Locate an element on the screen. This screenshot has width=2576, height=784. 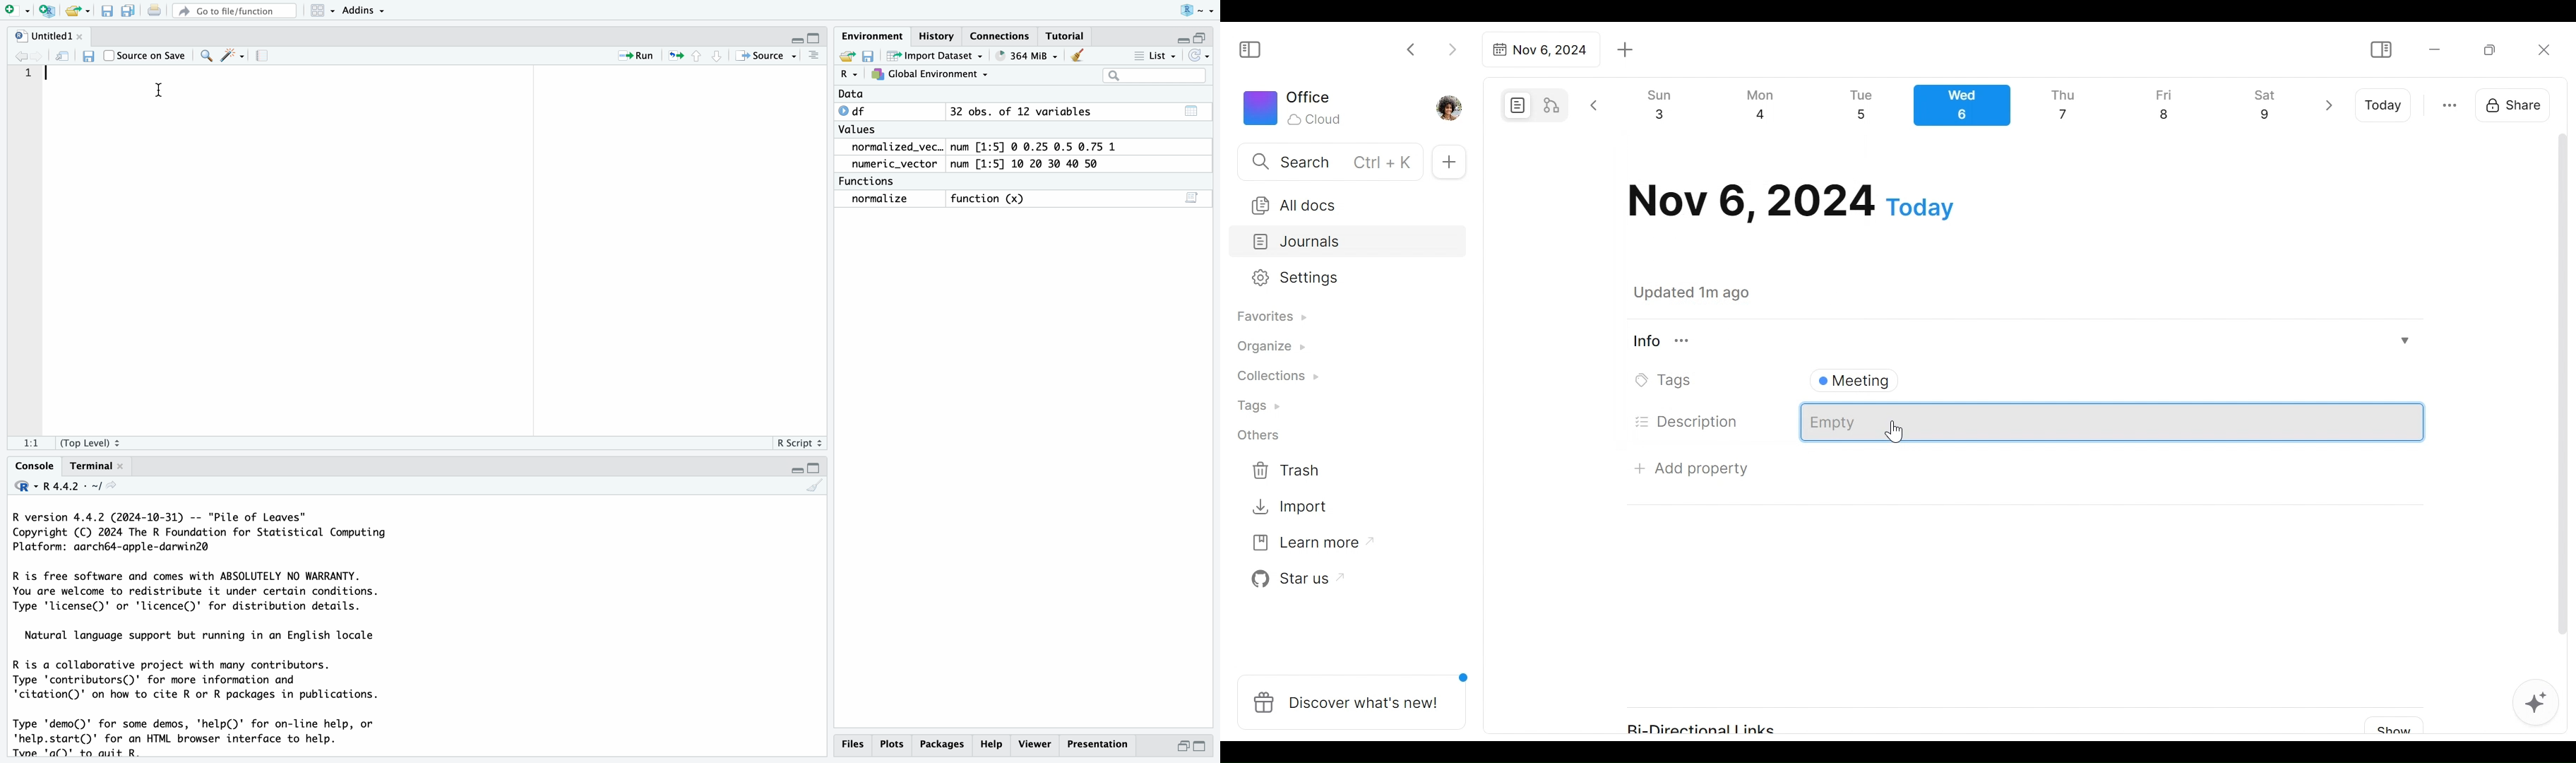
Functions is located at coordinates (869, 181).